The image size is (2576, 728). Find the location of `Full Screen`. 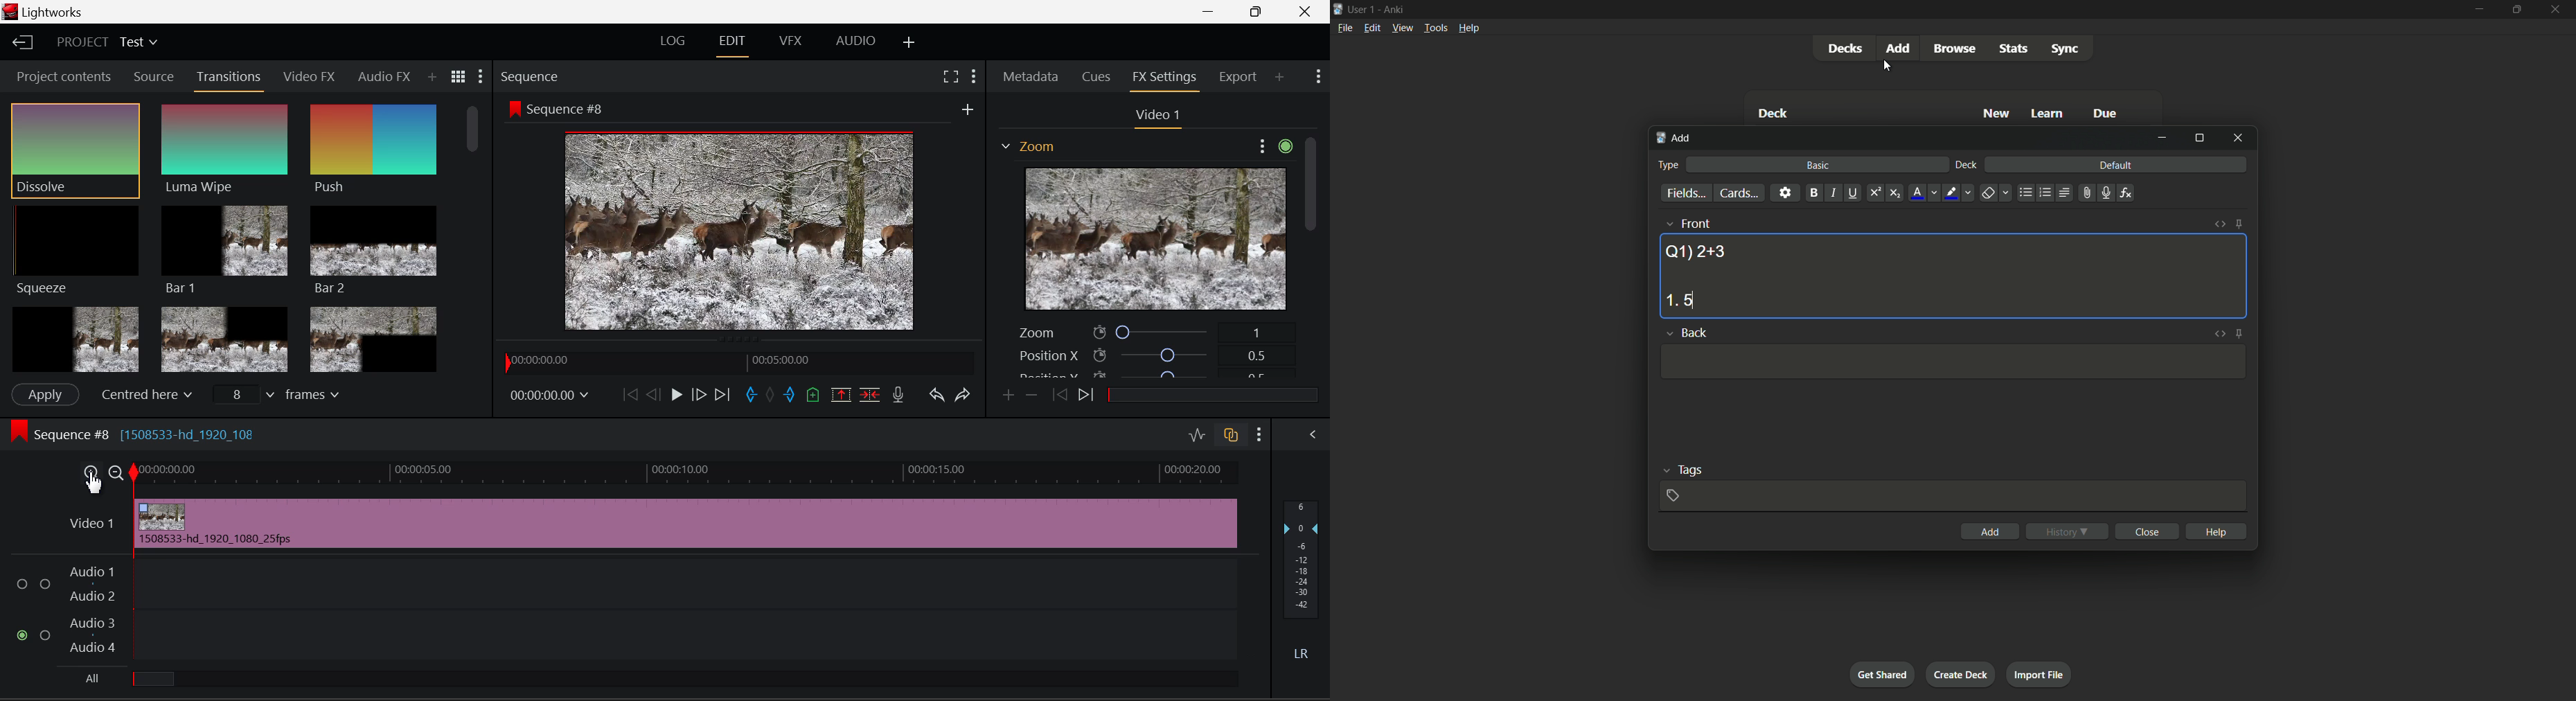

Full Screen is located at coordinates (950, 76).